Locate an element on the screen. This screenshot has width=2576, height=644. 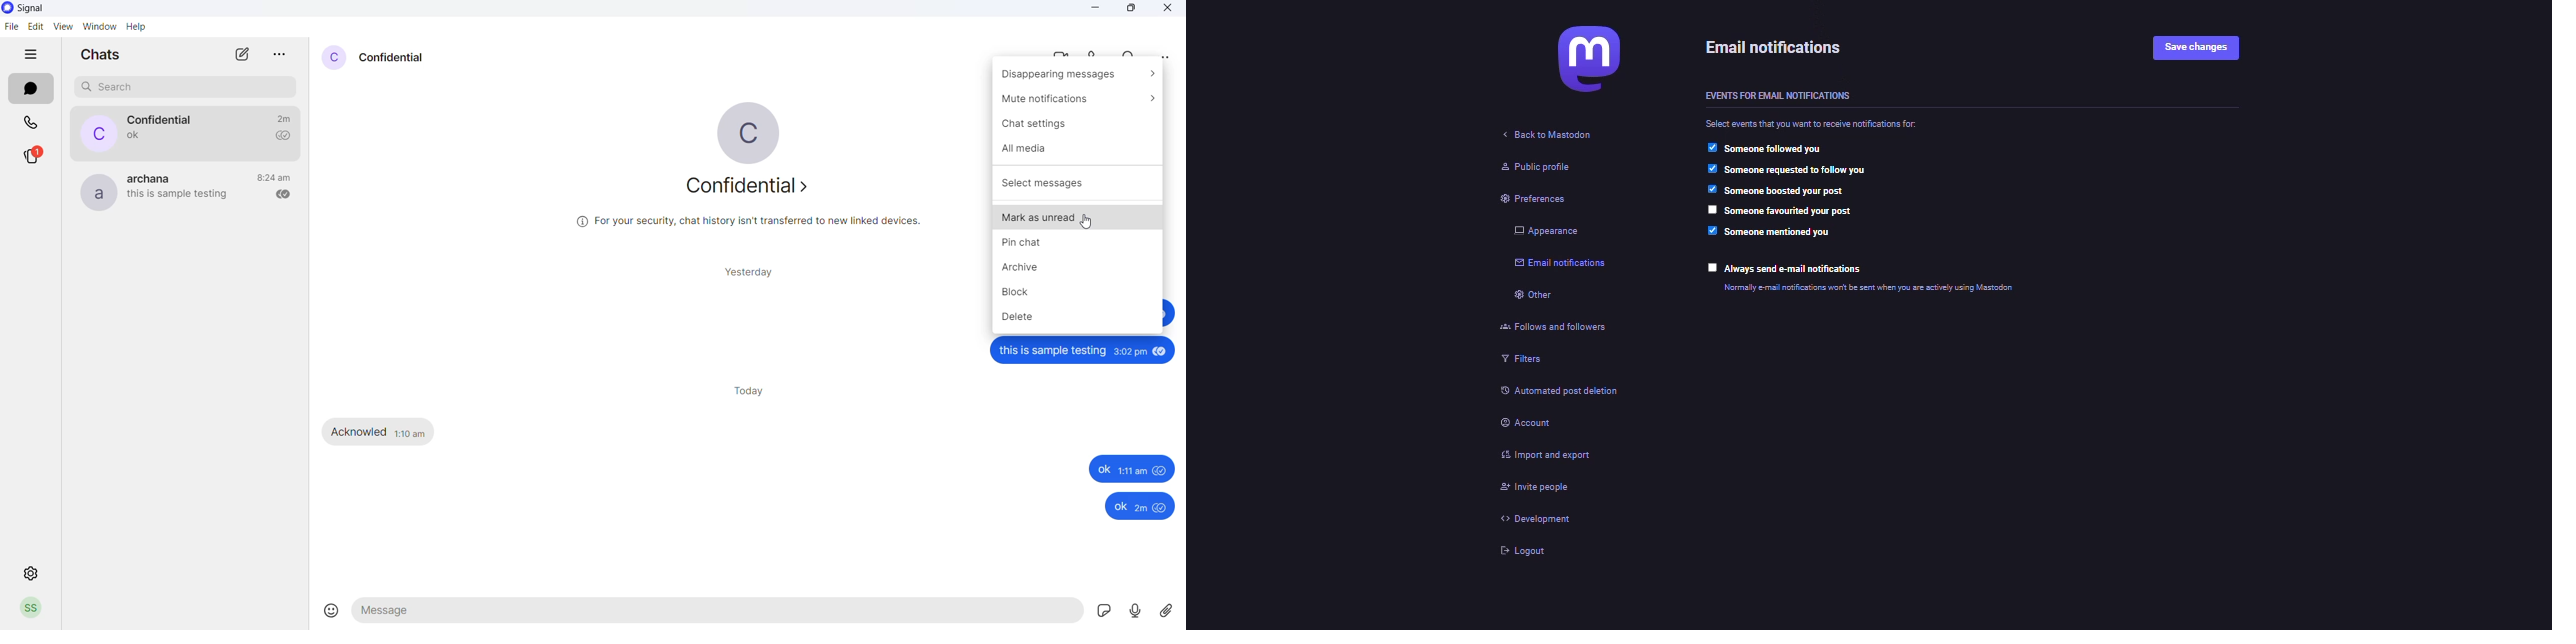
view is located at coordinates (63, 26).